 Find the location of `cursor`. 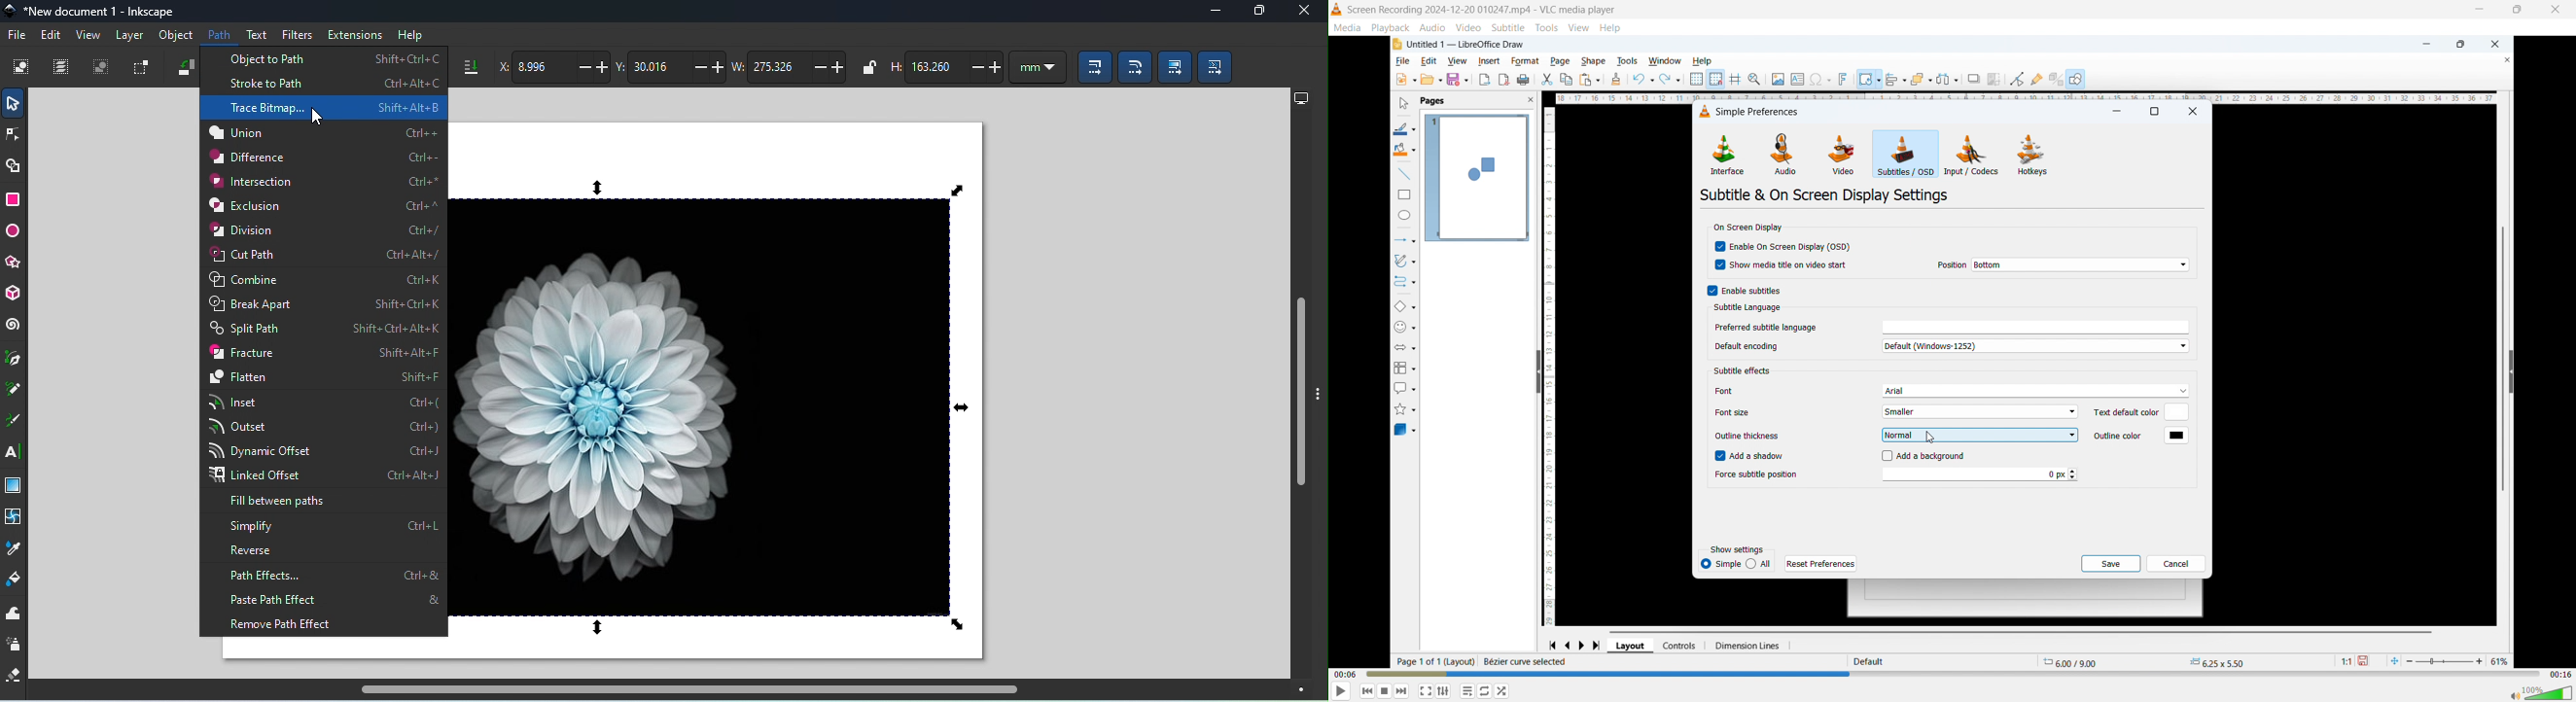

cursor is located at coordinates (317, 118).